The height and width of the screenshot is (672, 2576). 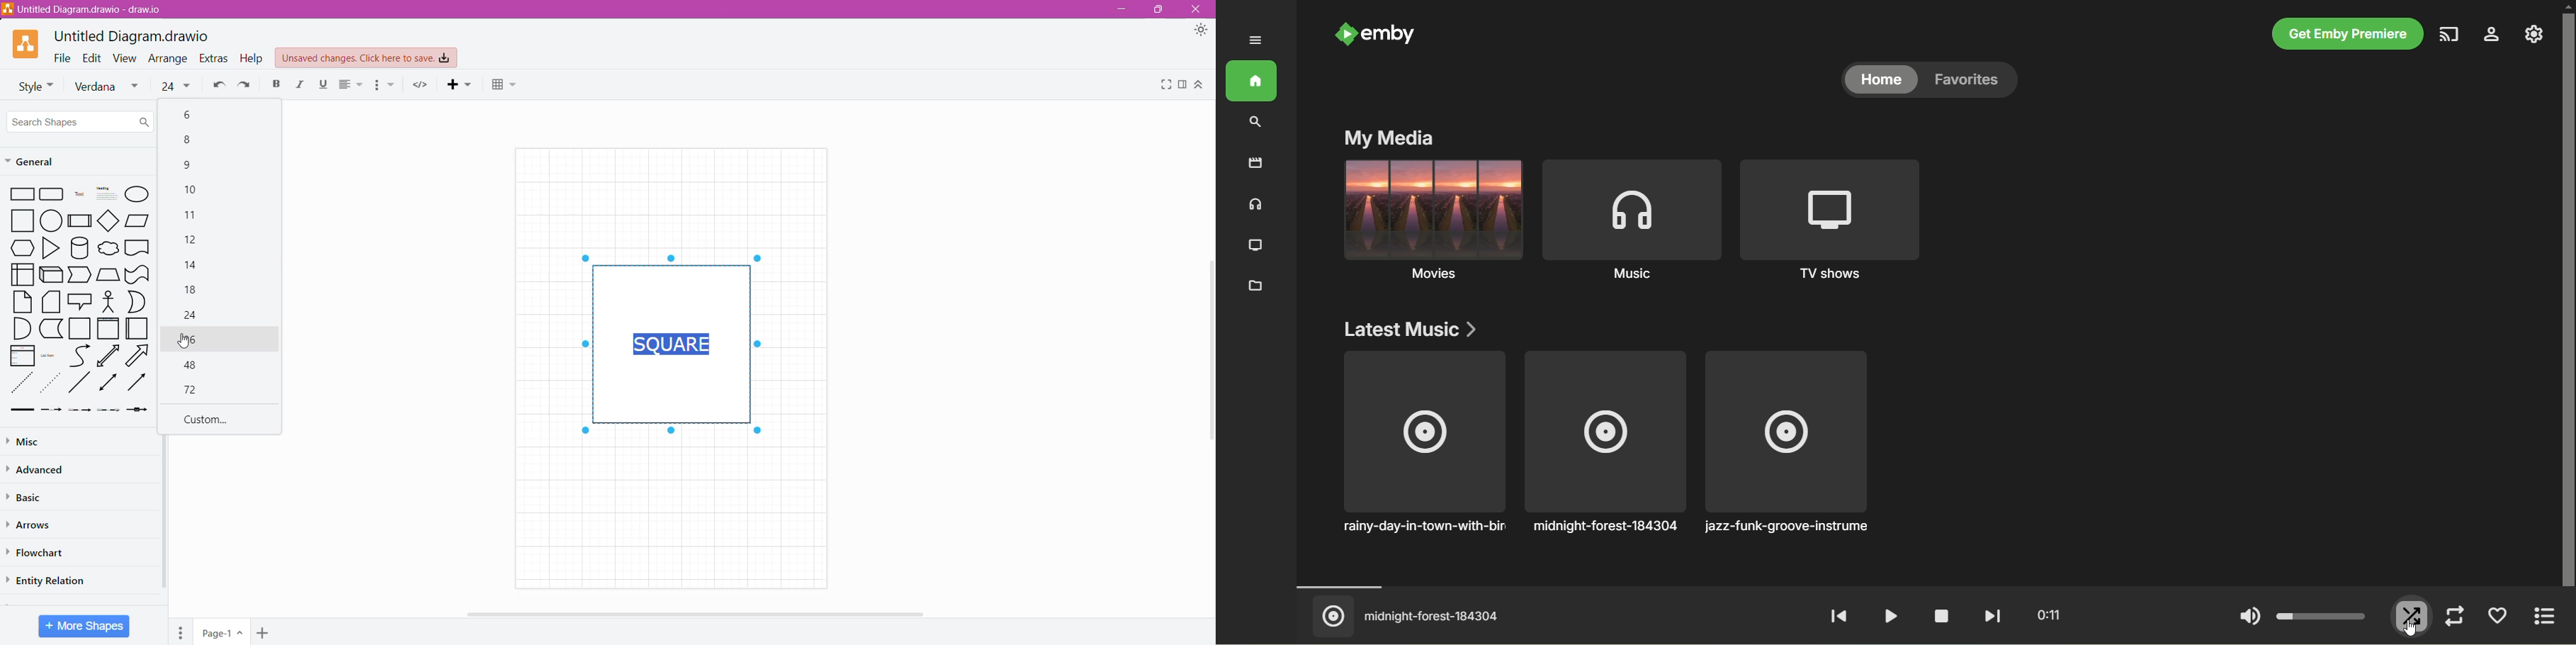 What do you see at coordinates (22, 410) in the screenshot?
I see `Thick line` at bounding box center [22, 410].